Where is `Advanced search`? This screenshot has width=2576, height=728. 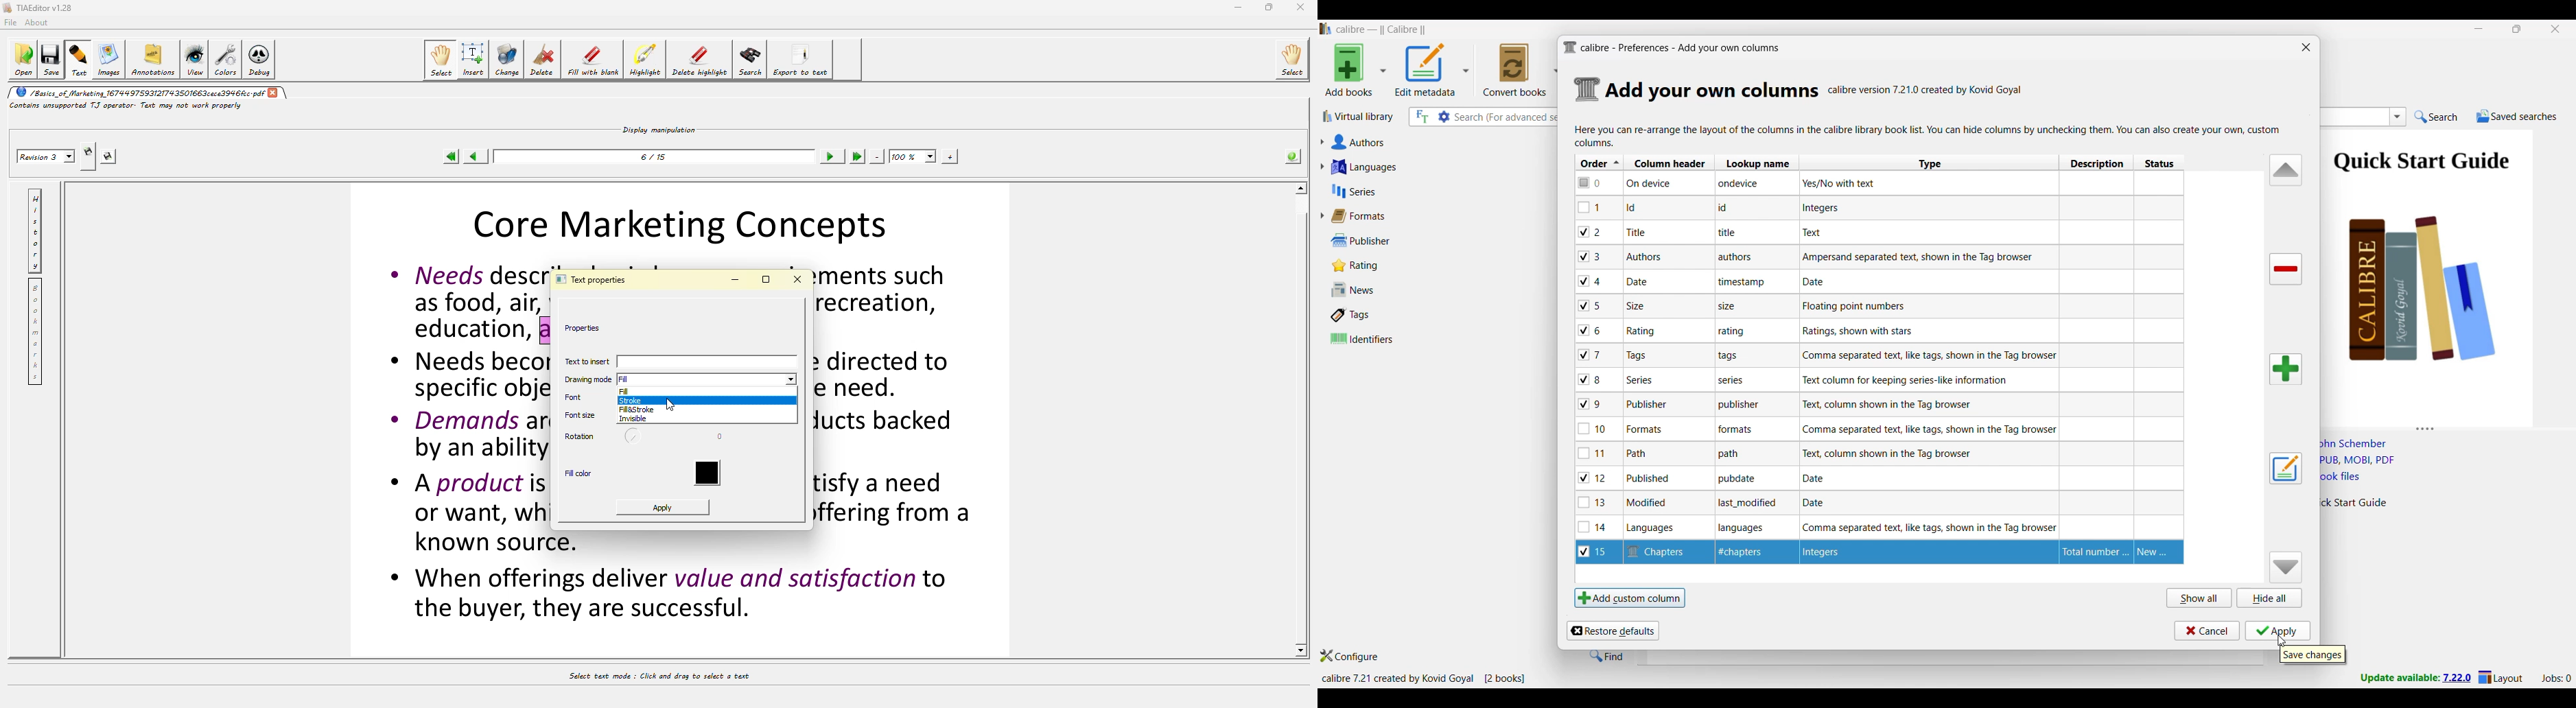 Advanced search is located at coordinates (1444, 117).